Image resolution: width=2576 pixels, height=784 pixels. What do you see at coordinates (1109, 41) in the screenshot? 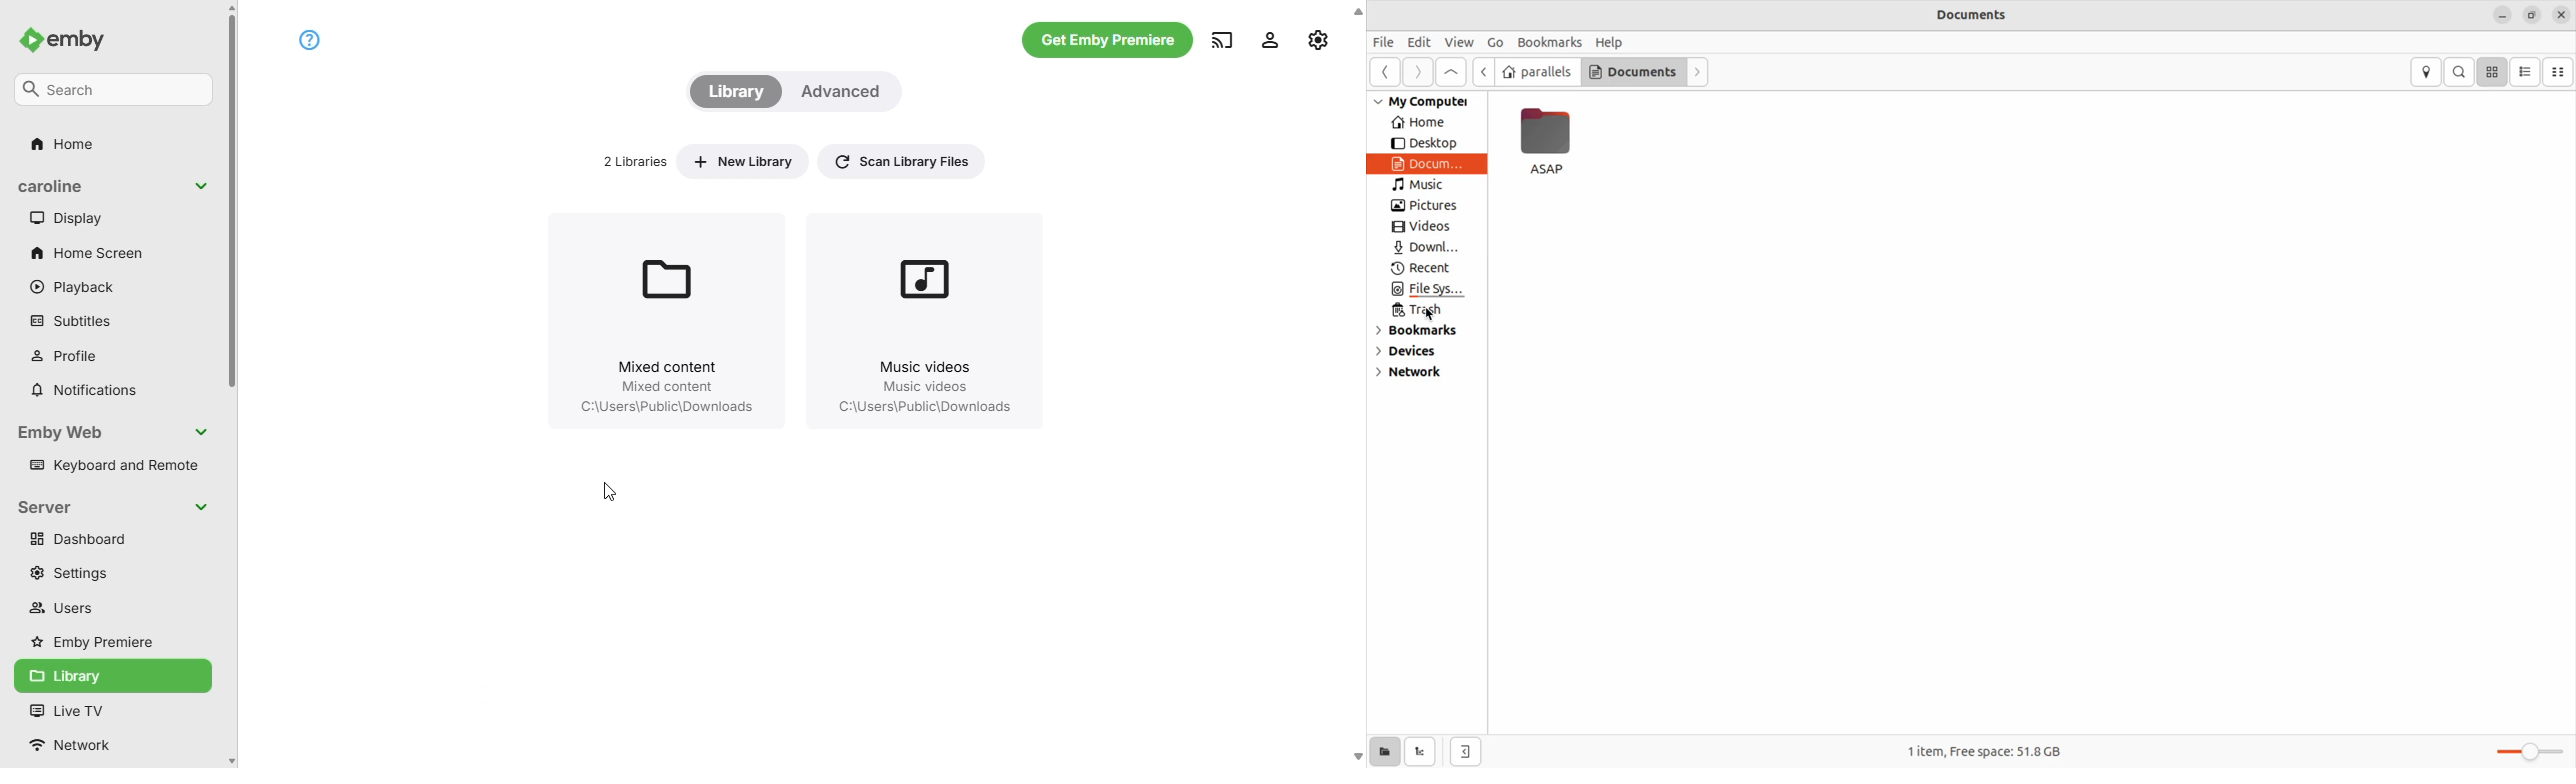
I see `get emby premiere` at bounding box center [1109, 41].